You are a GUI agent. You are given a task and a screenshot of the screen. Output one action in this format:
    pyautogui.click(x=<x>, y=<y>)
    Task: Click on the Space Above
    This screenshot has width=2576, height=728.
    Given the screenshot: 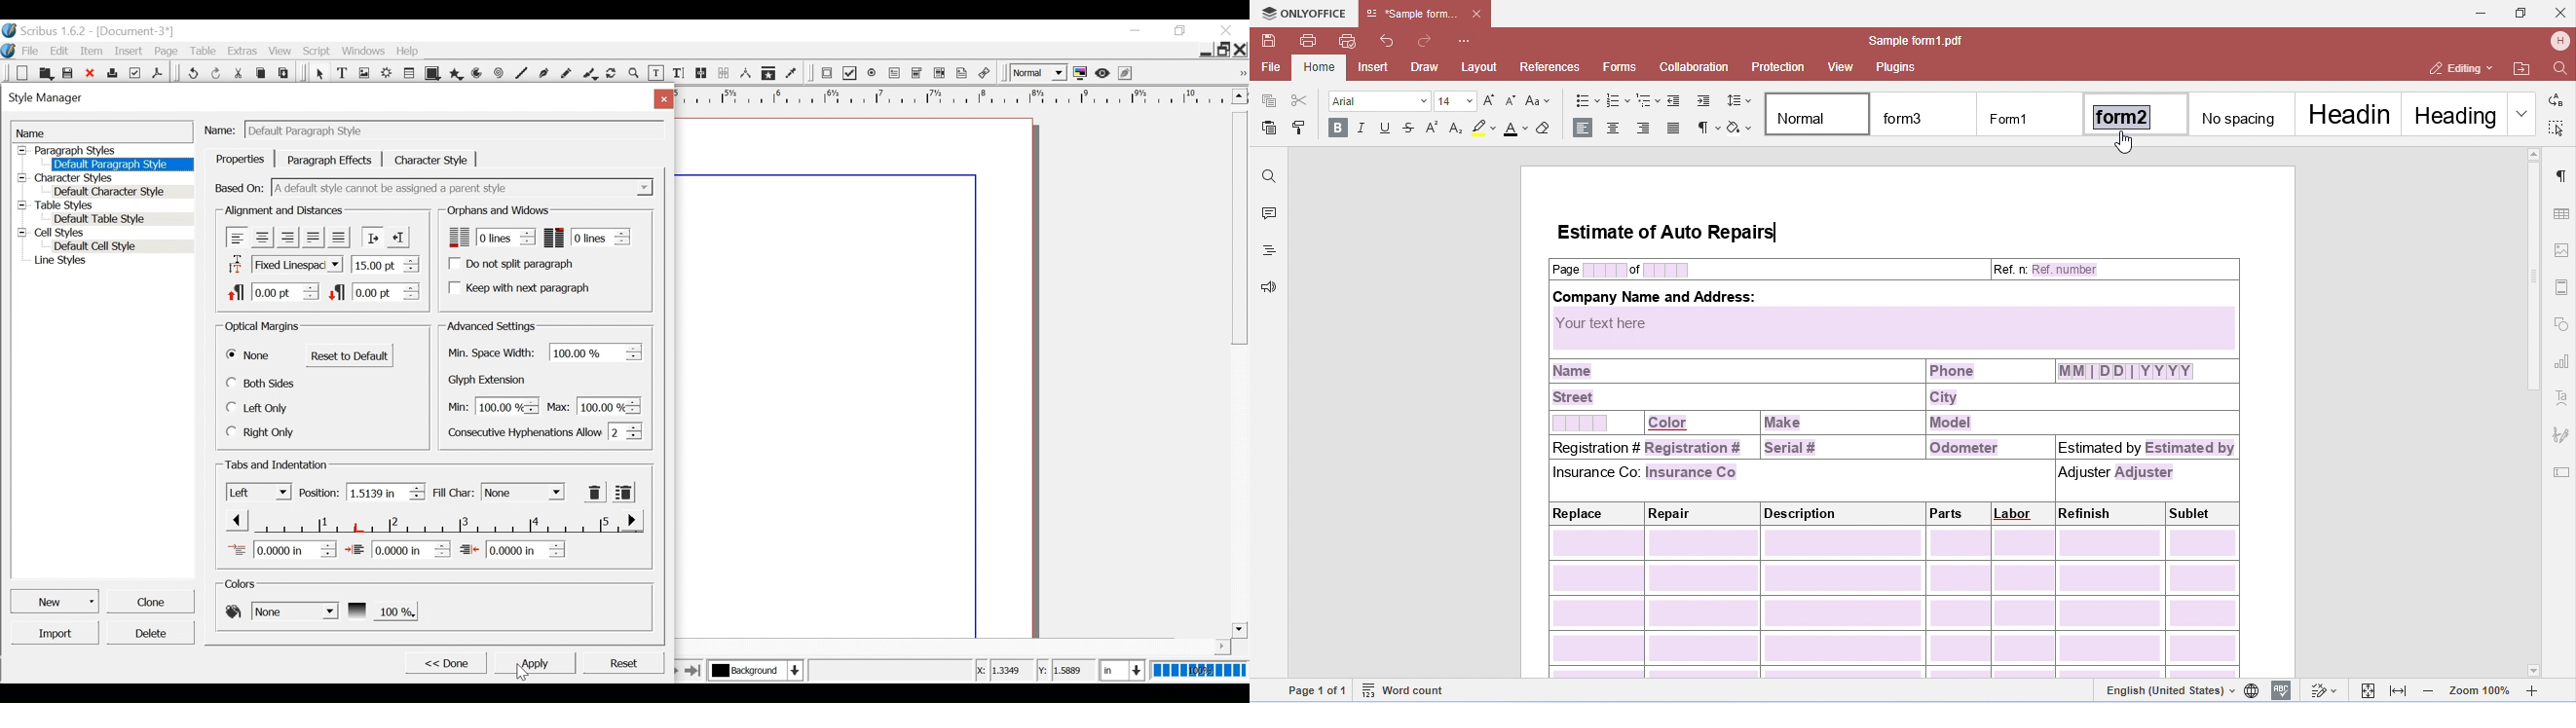 What is the action you would take?
    pyautogui.click(x=273, y=290)
    